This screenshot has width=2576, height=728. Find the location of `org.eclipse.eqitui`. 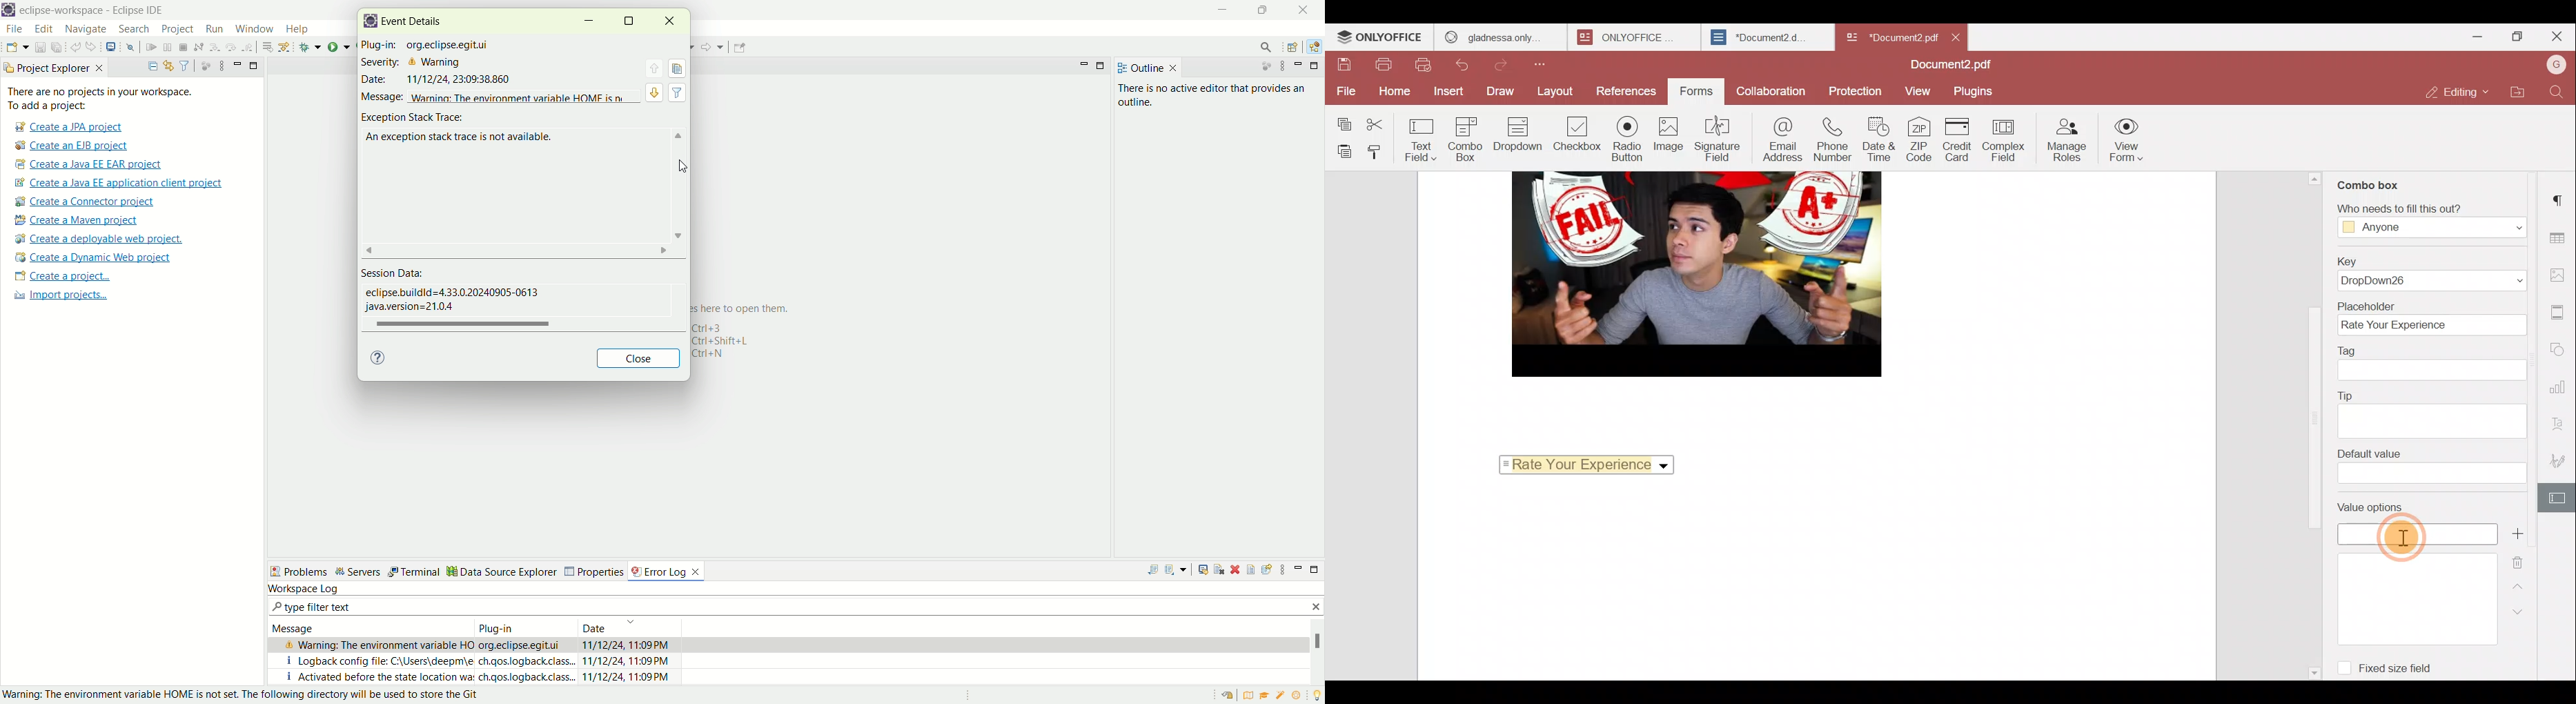

org.eclipse.eqitui is located at coordinates (446, 45).